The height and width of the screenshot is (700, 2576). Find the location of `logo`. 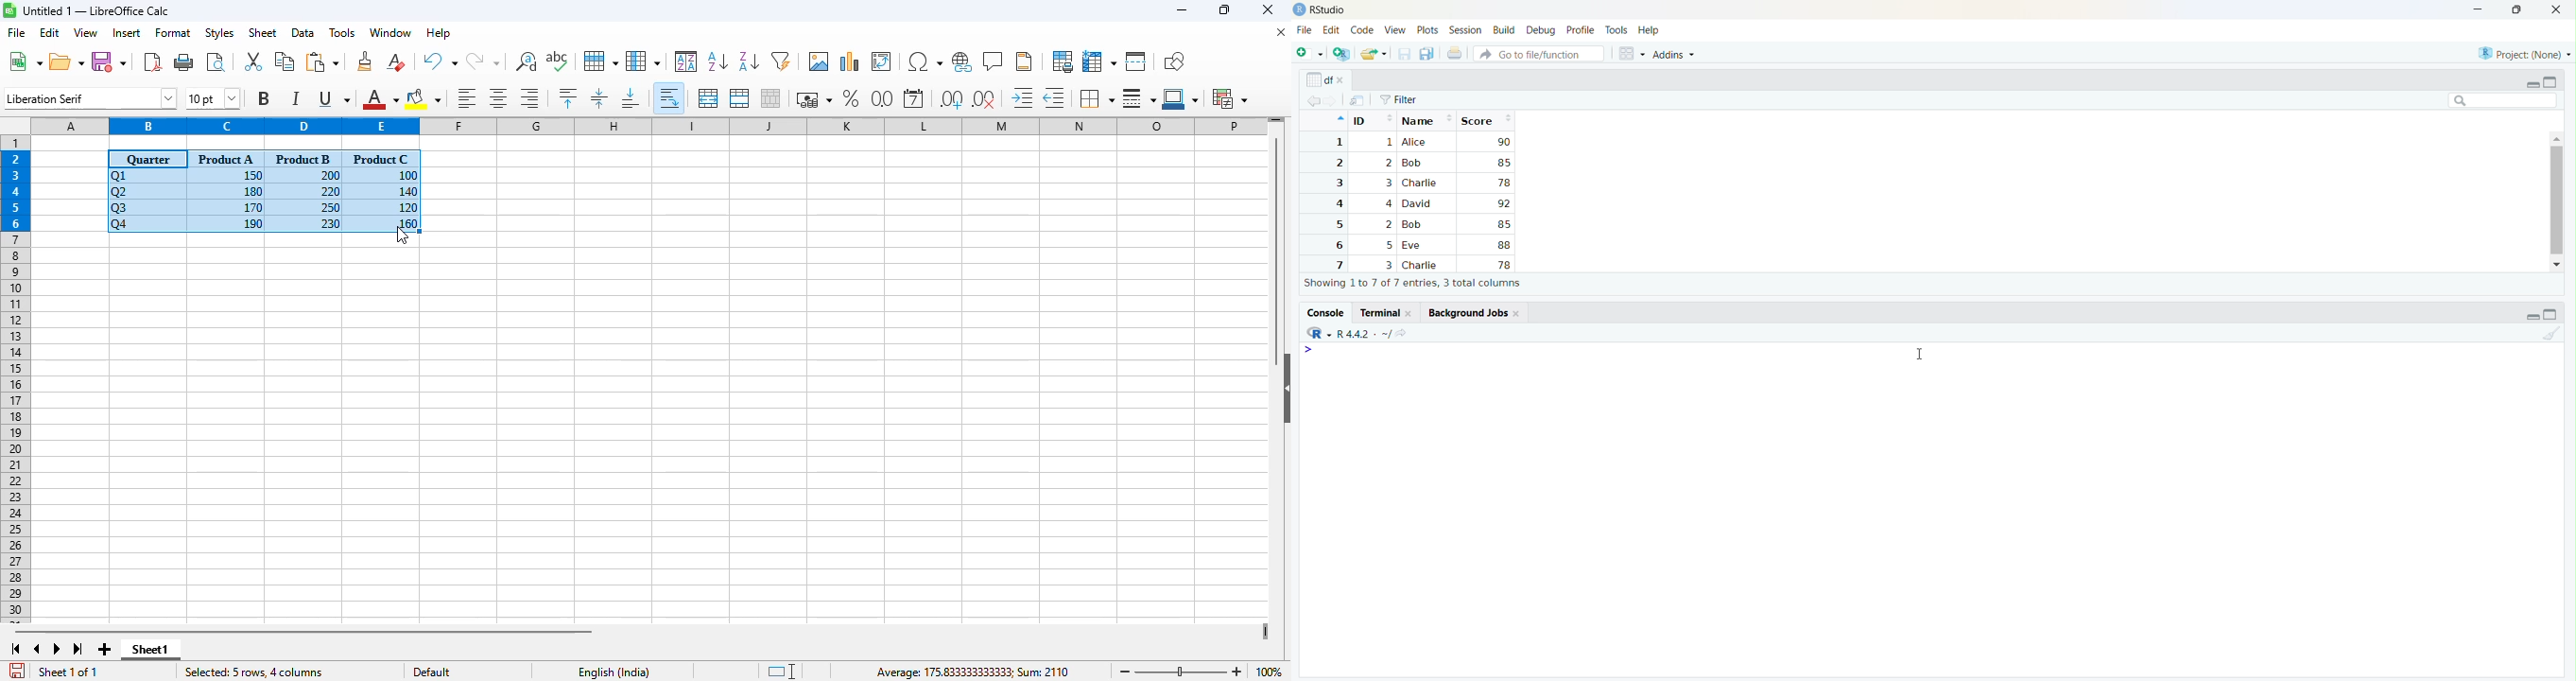

logo is located at coordinates (9, 9).